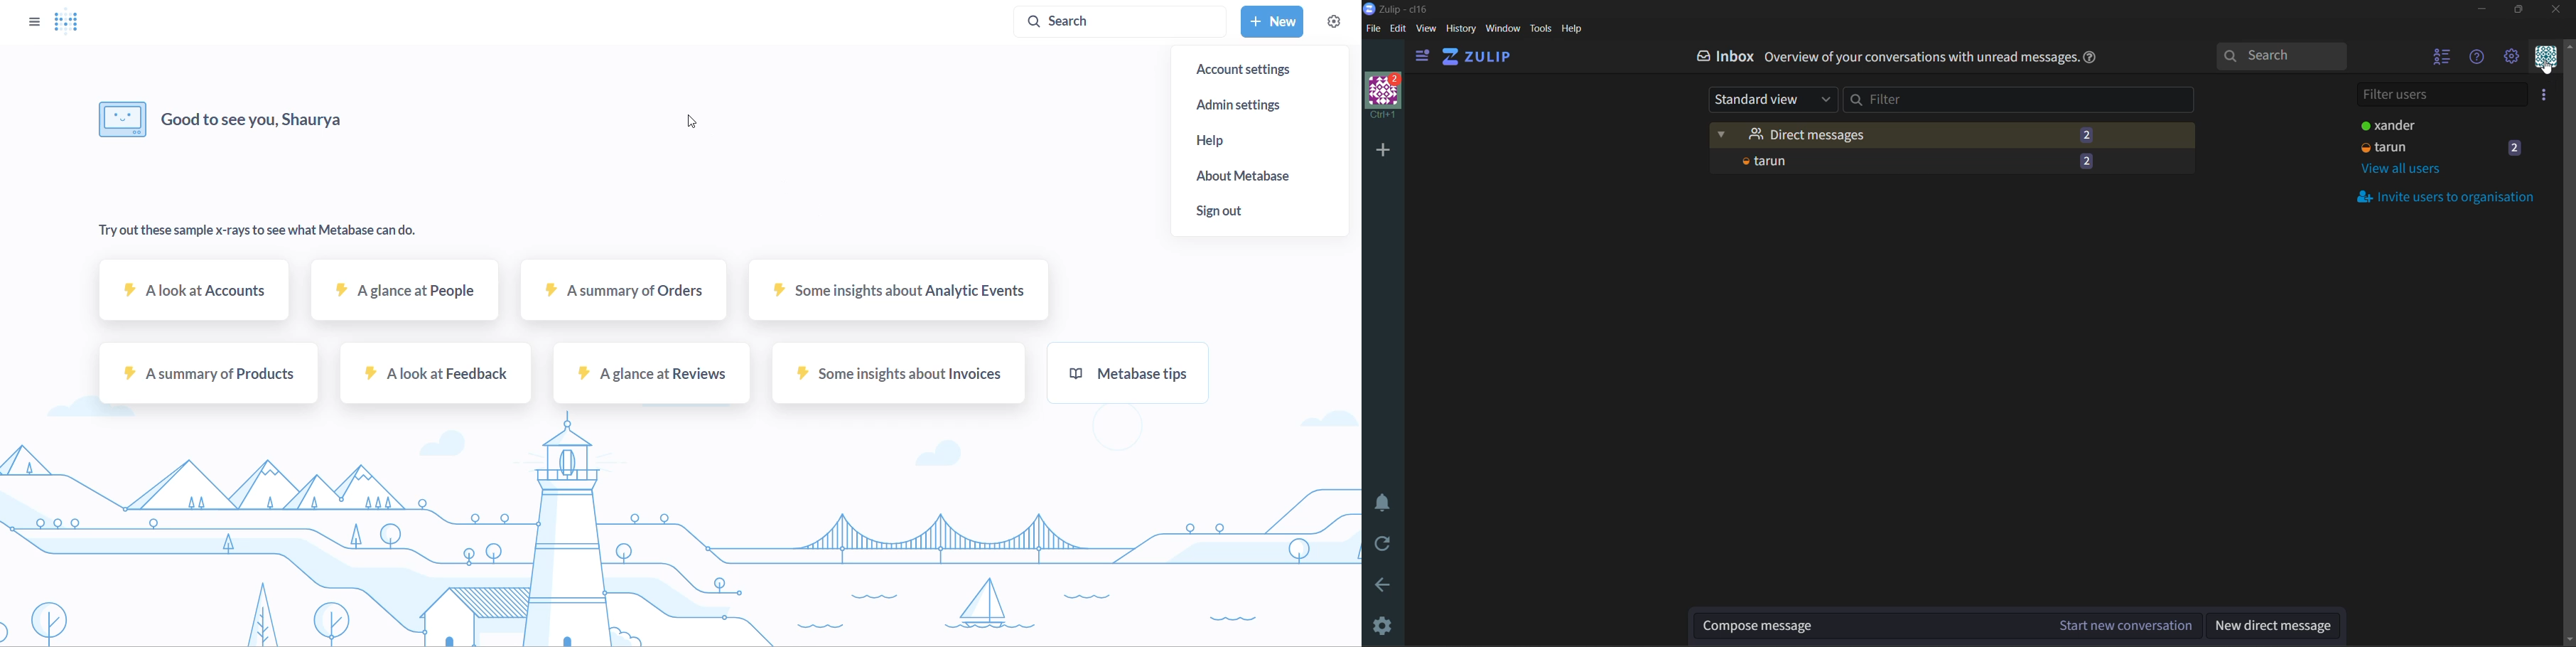 Image resolution: width=2576 pixels, height=672 pixels. What do you see at coordinates (2547, 96) in the screenshot?
I see `invite users to organisation` at bounding box center [2547, 96].